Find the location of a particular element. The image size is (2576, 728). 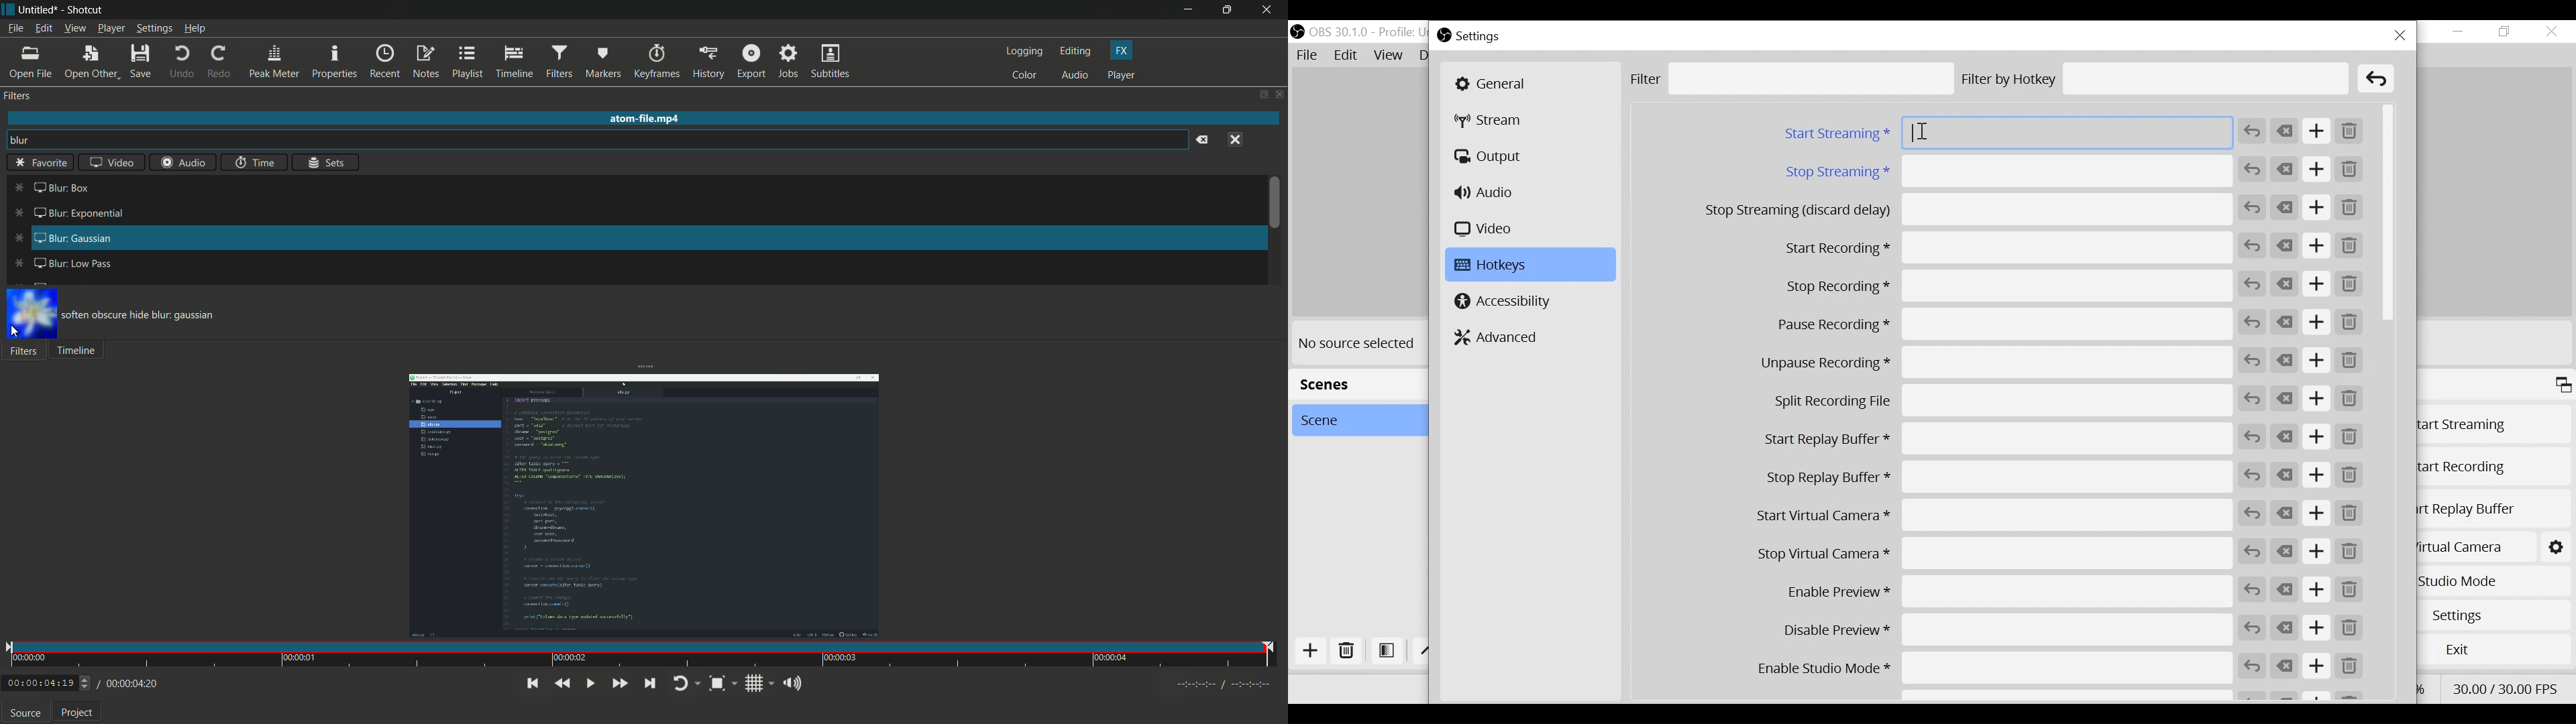

blur low pass is located at coordinates (64, 261).